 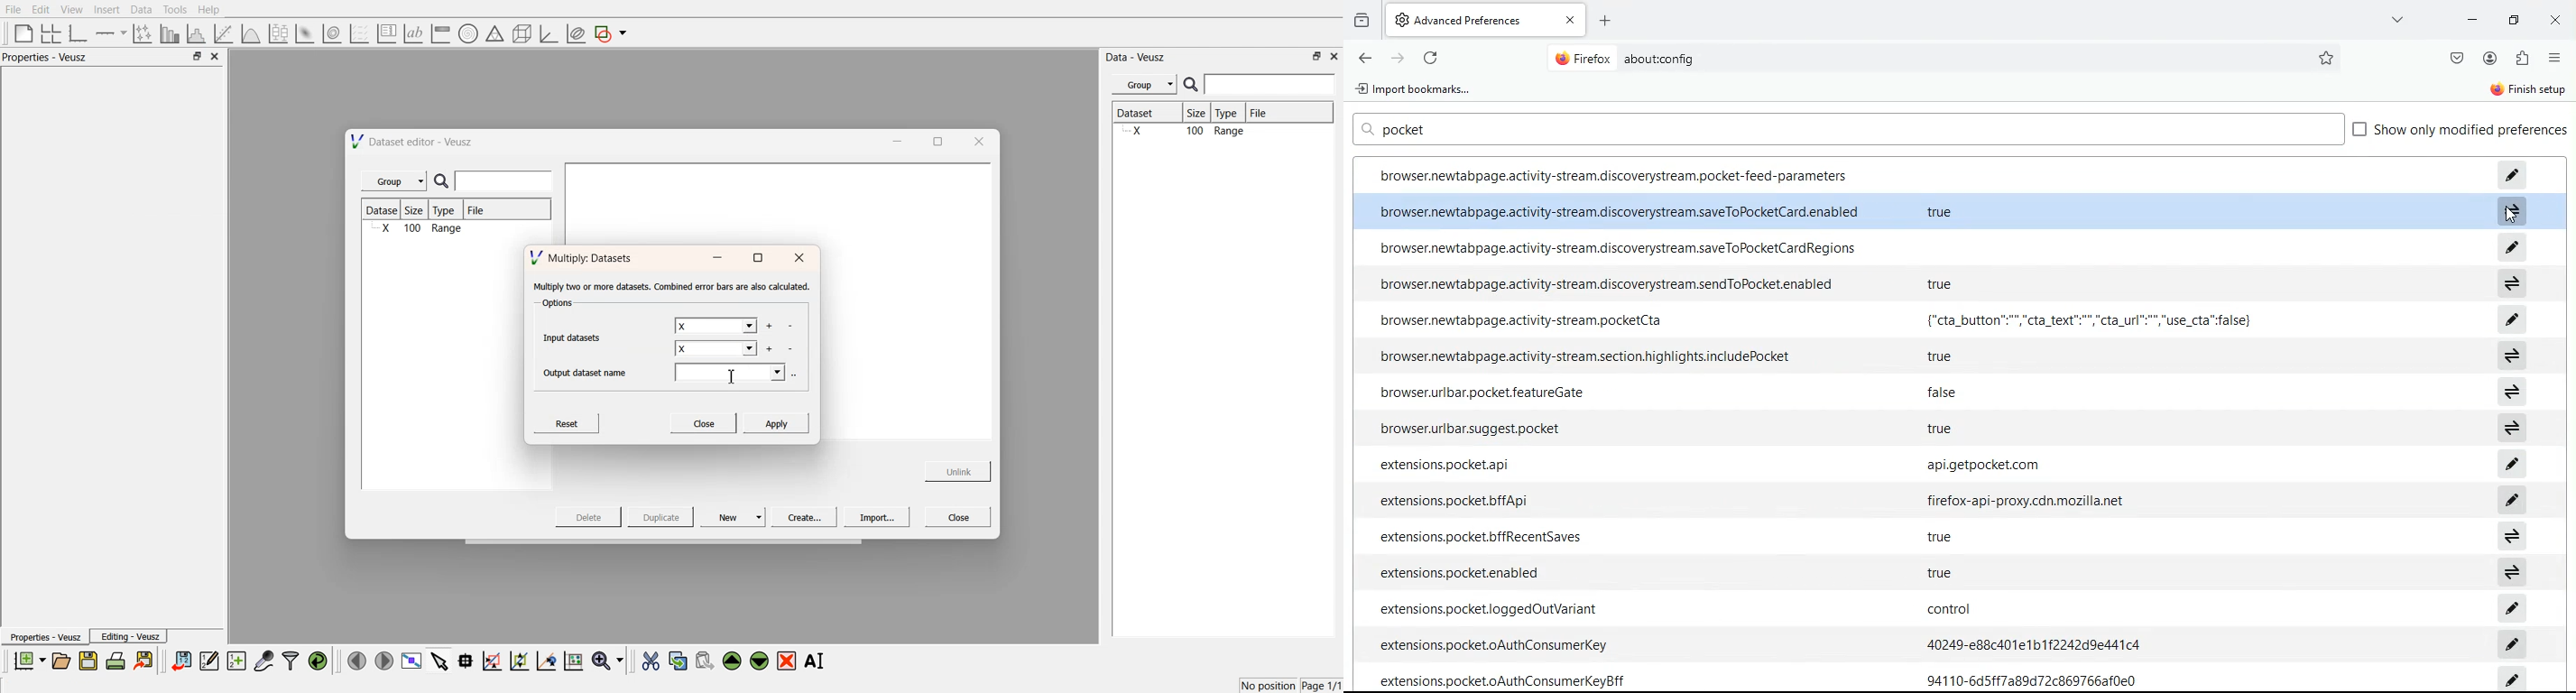 I want to click on browser.newtabpage.activity-stream.pocketCta, so click(x=1520, y=319).